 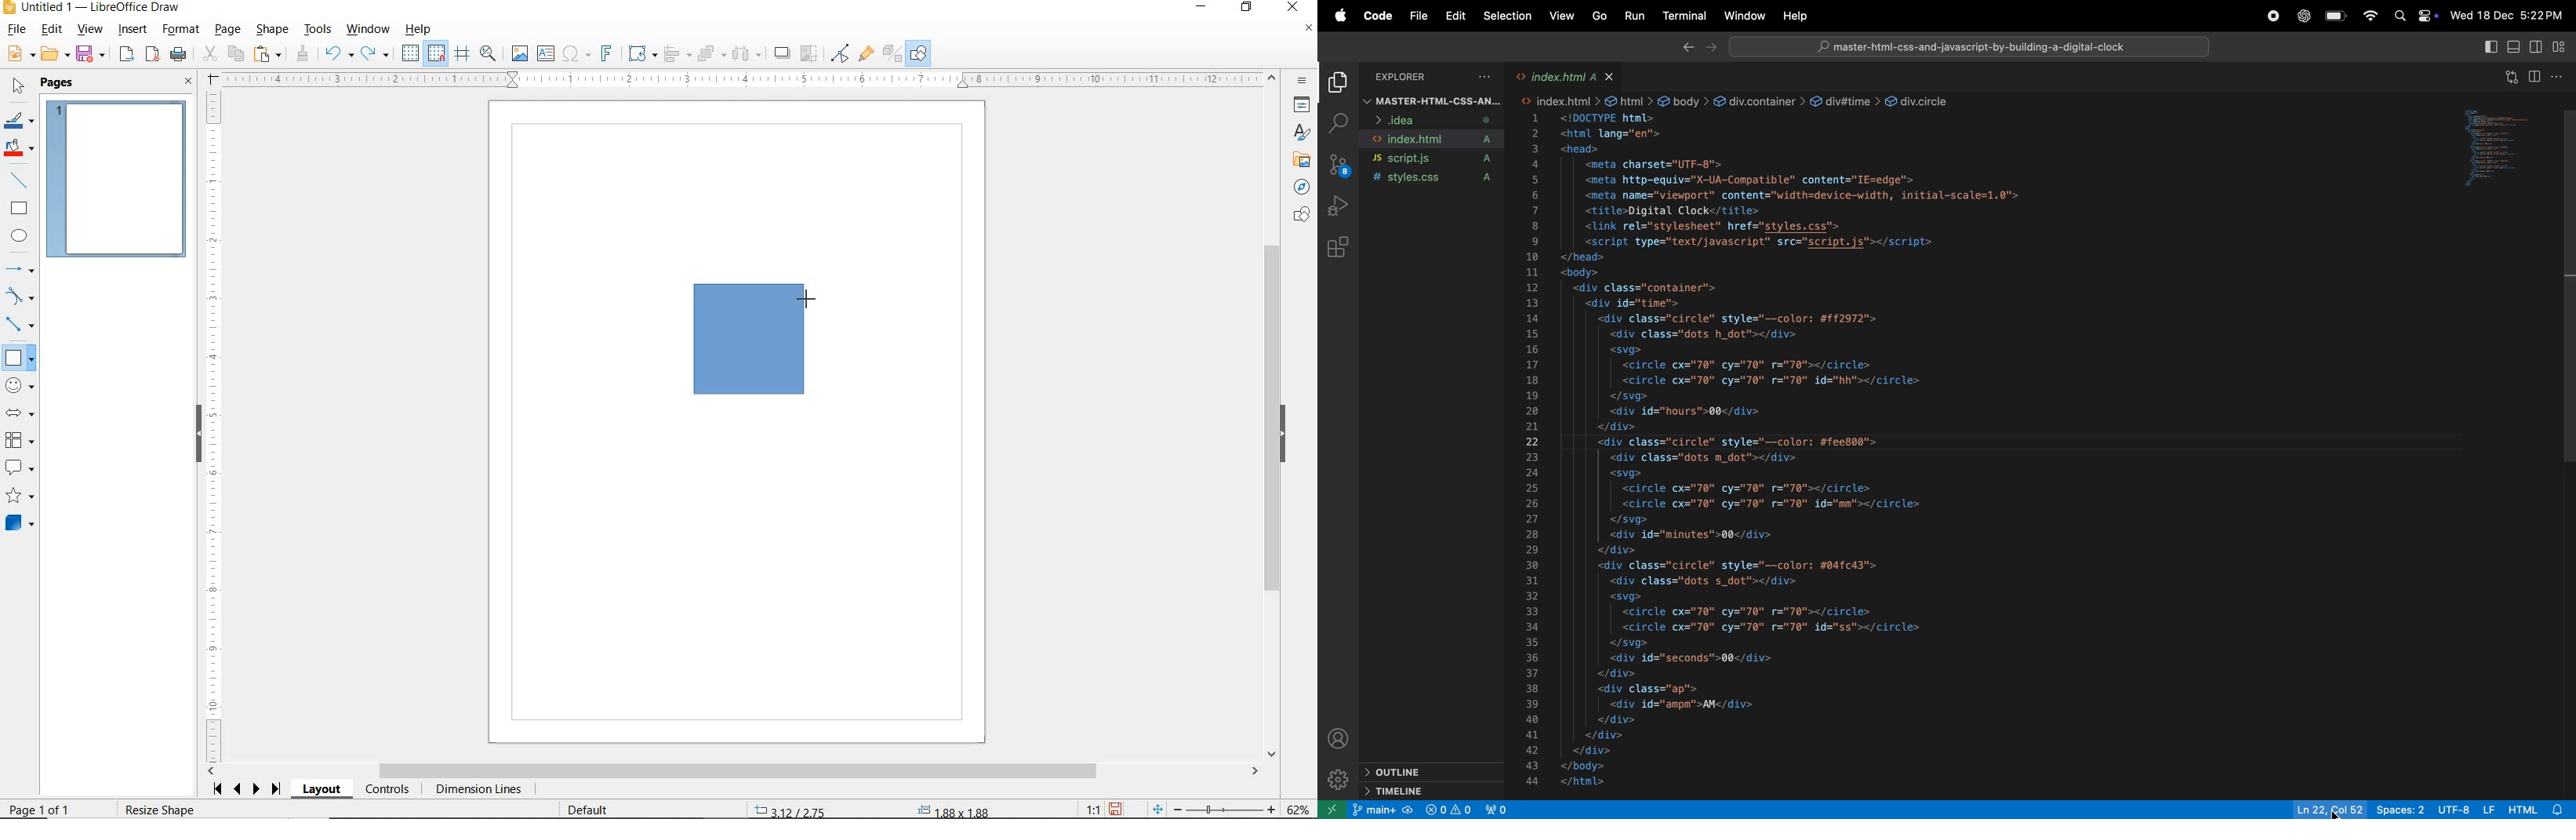 I want to click on BLOCK ARROWS, so click(x=24, y=413).